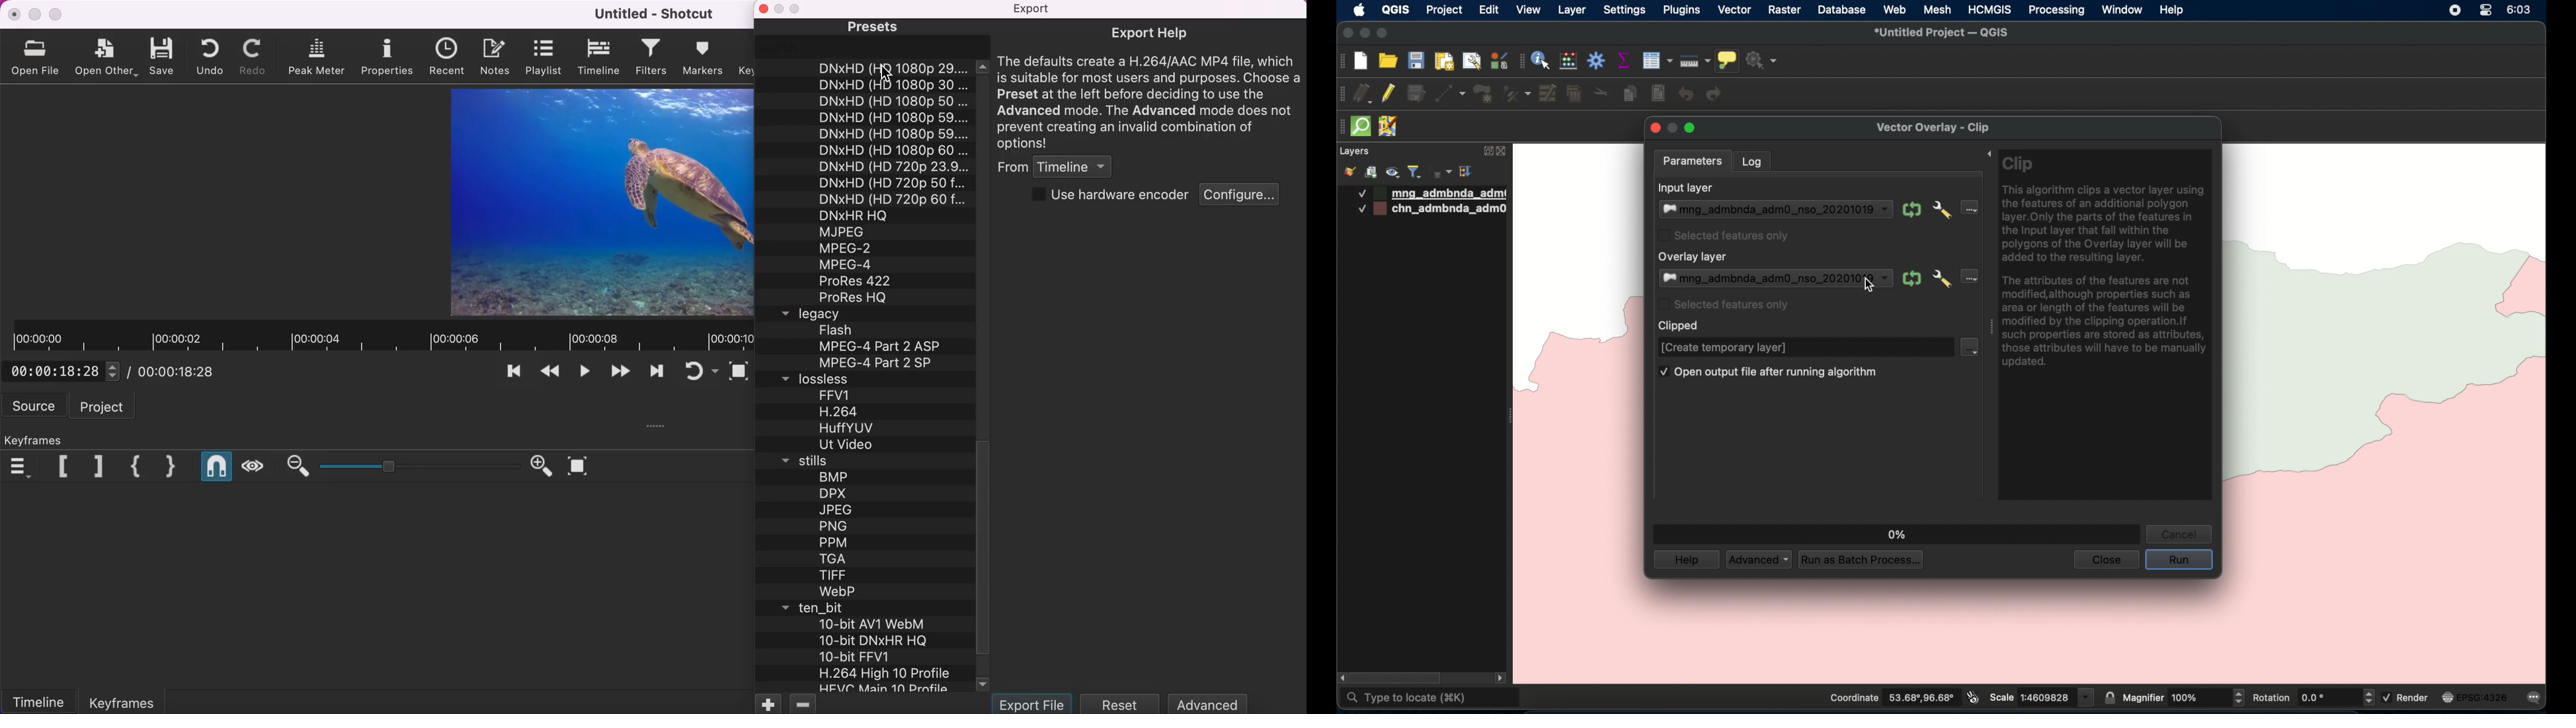 The width and height of the screenshot is (2576, 728). What do you see at coordinates (416, 466) in the screenshot?
I see `zoom graduation` at bounding box center [416, 466].